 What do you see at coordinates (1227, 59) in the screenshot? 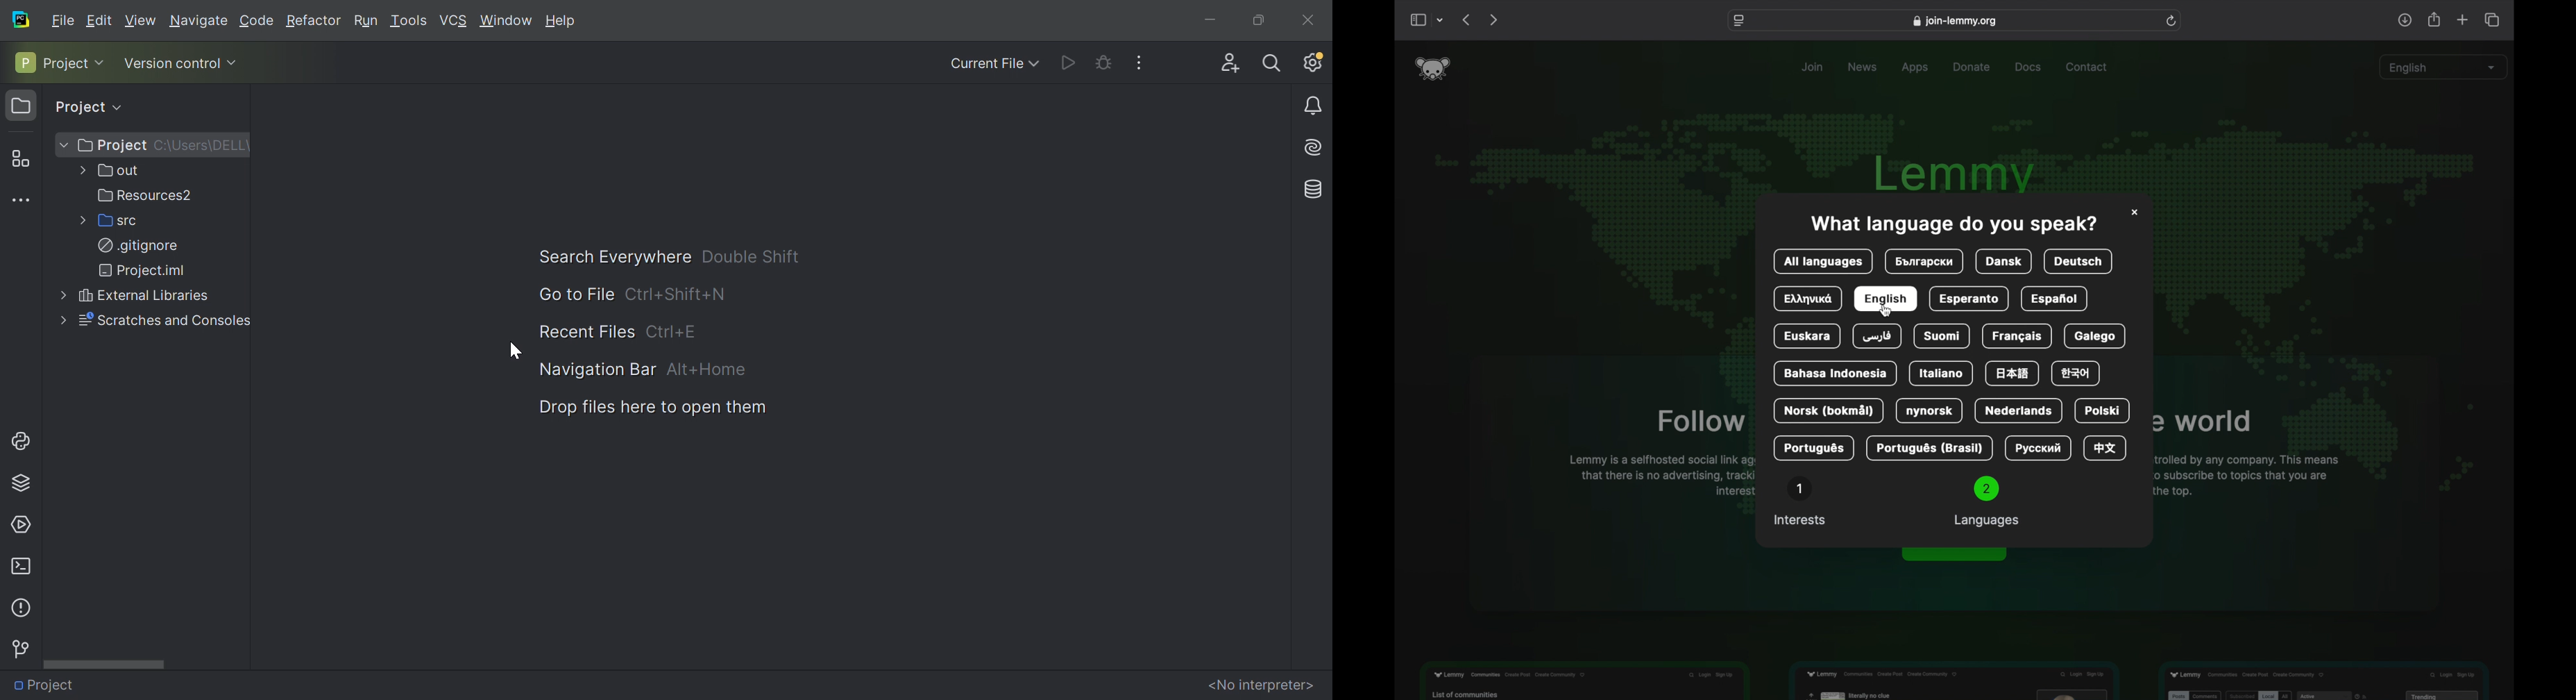
I see `Code with me` at bounding box center [1227, 59].